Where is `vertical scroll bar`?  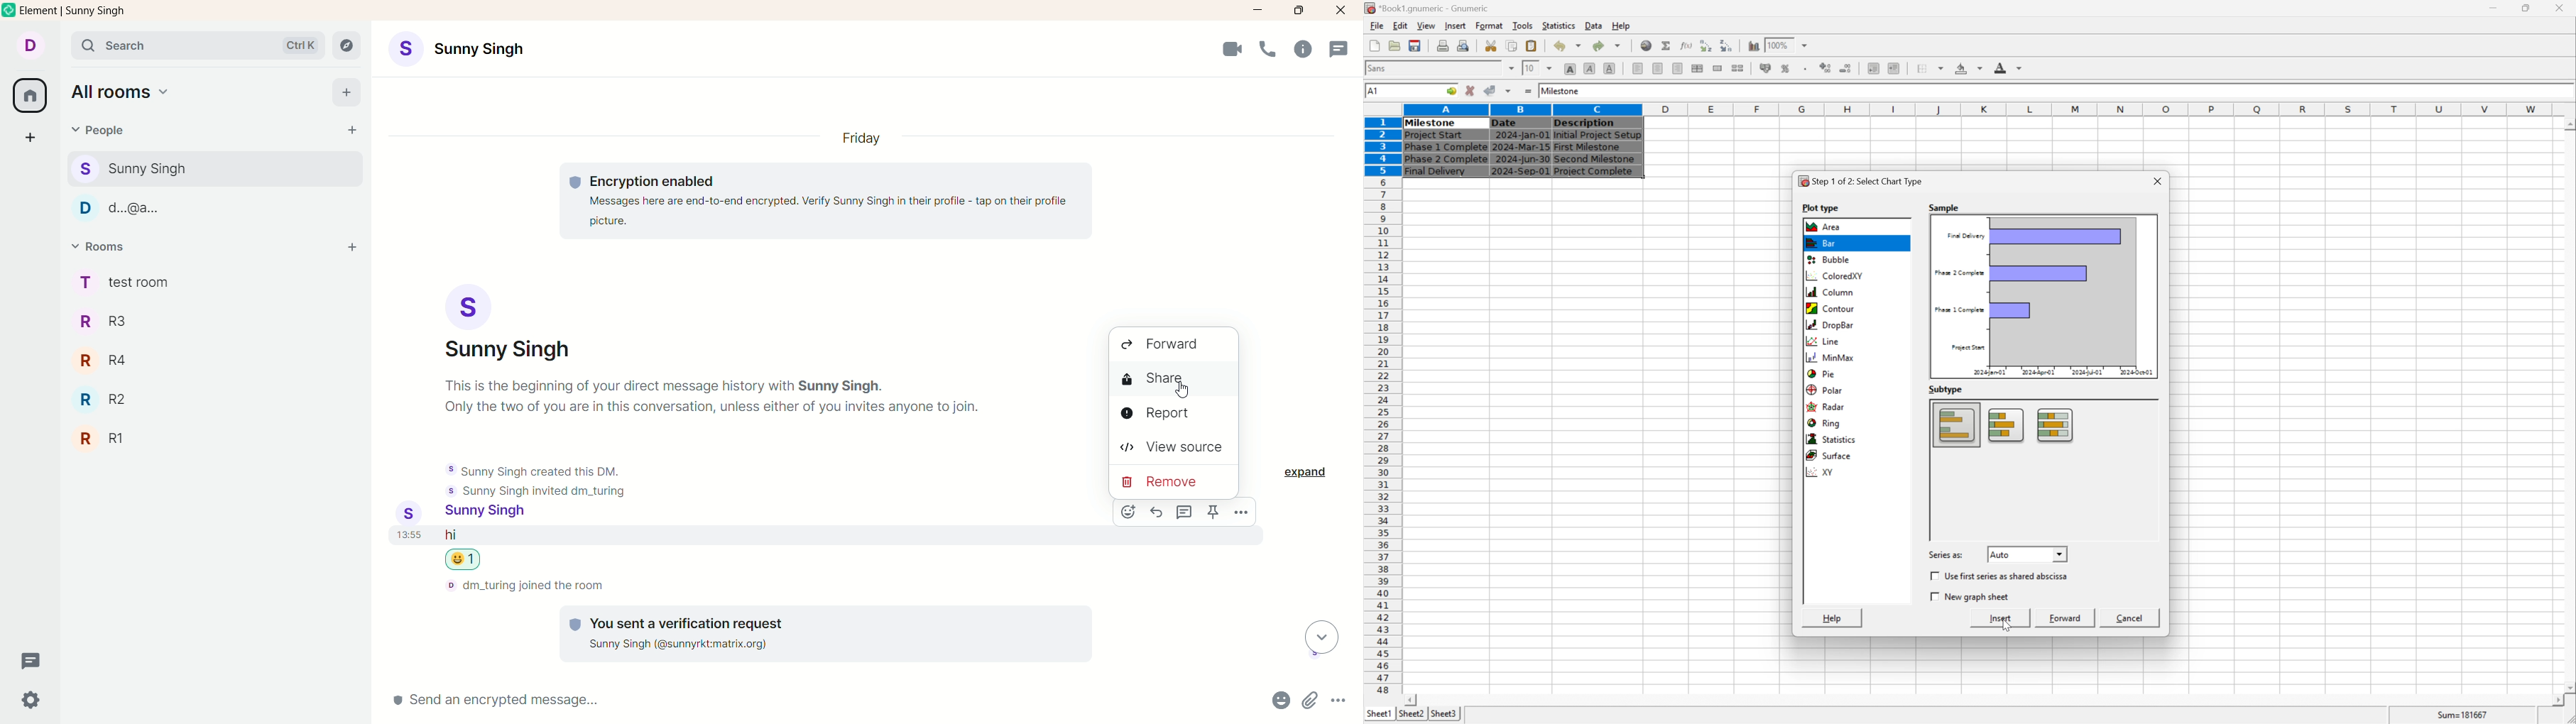
vertical scroll bar is located at coordinates (1355, 378).